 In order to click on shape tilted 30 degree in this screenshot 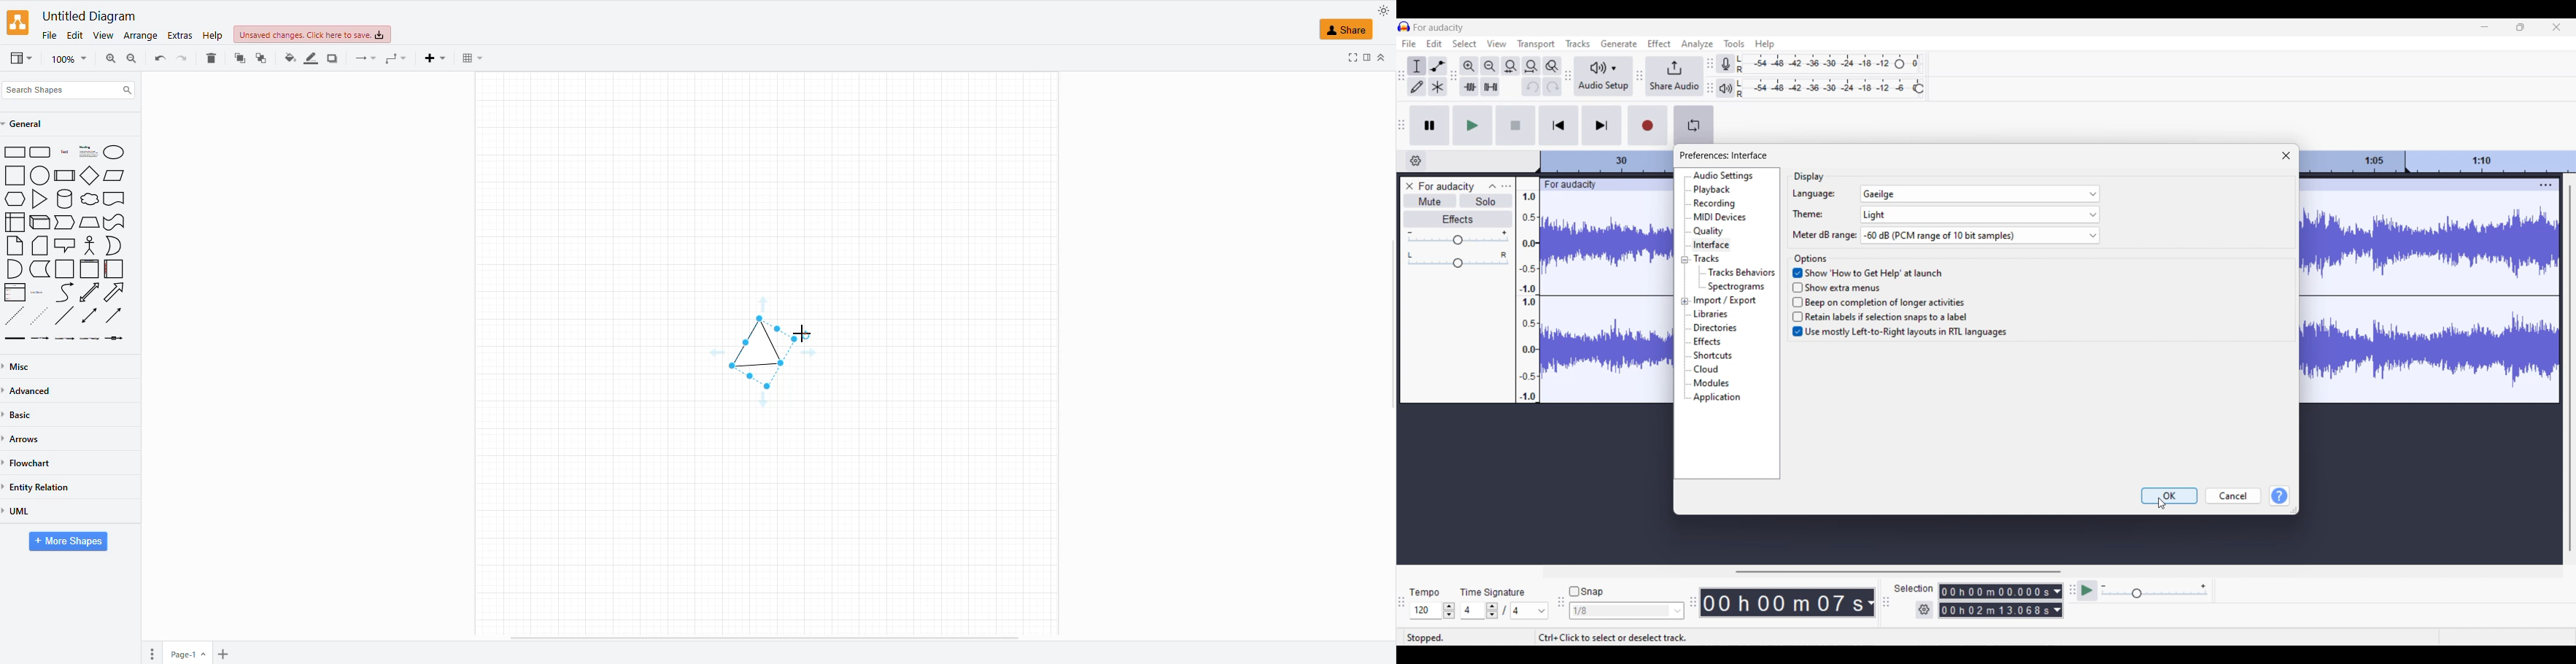, I will do `click(753, 341)`.